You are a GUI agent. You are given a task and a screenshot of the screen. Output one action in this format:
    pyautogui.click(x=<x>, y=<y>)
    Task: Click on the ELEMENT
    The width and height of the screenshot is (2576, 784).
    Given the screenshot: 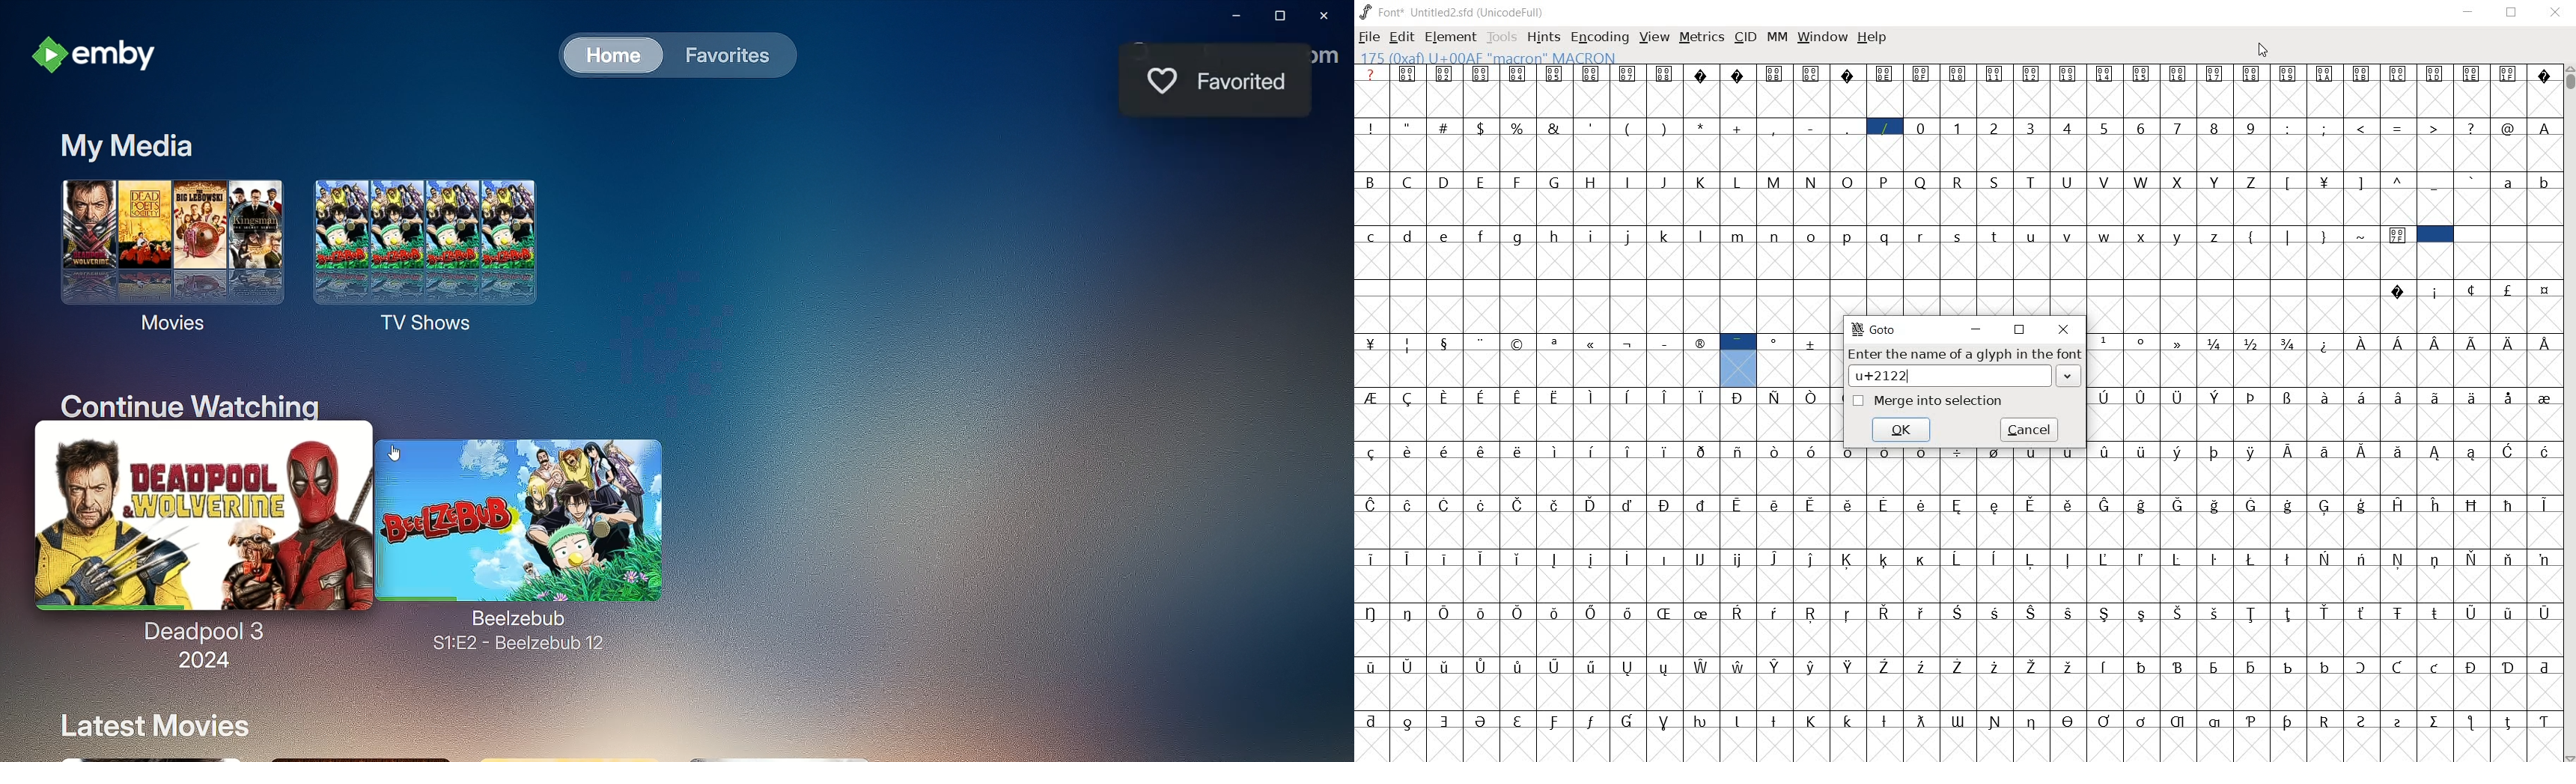 What is the action you would take?
    pyautogui.click(x=1452, y=39)
    